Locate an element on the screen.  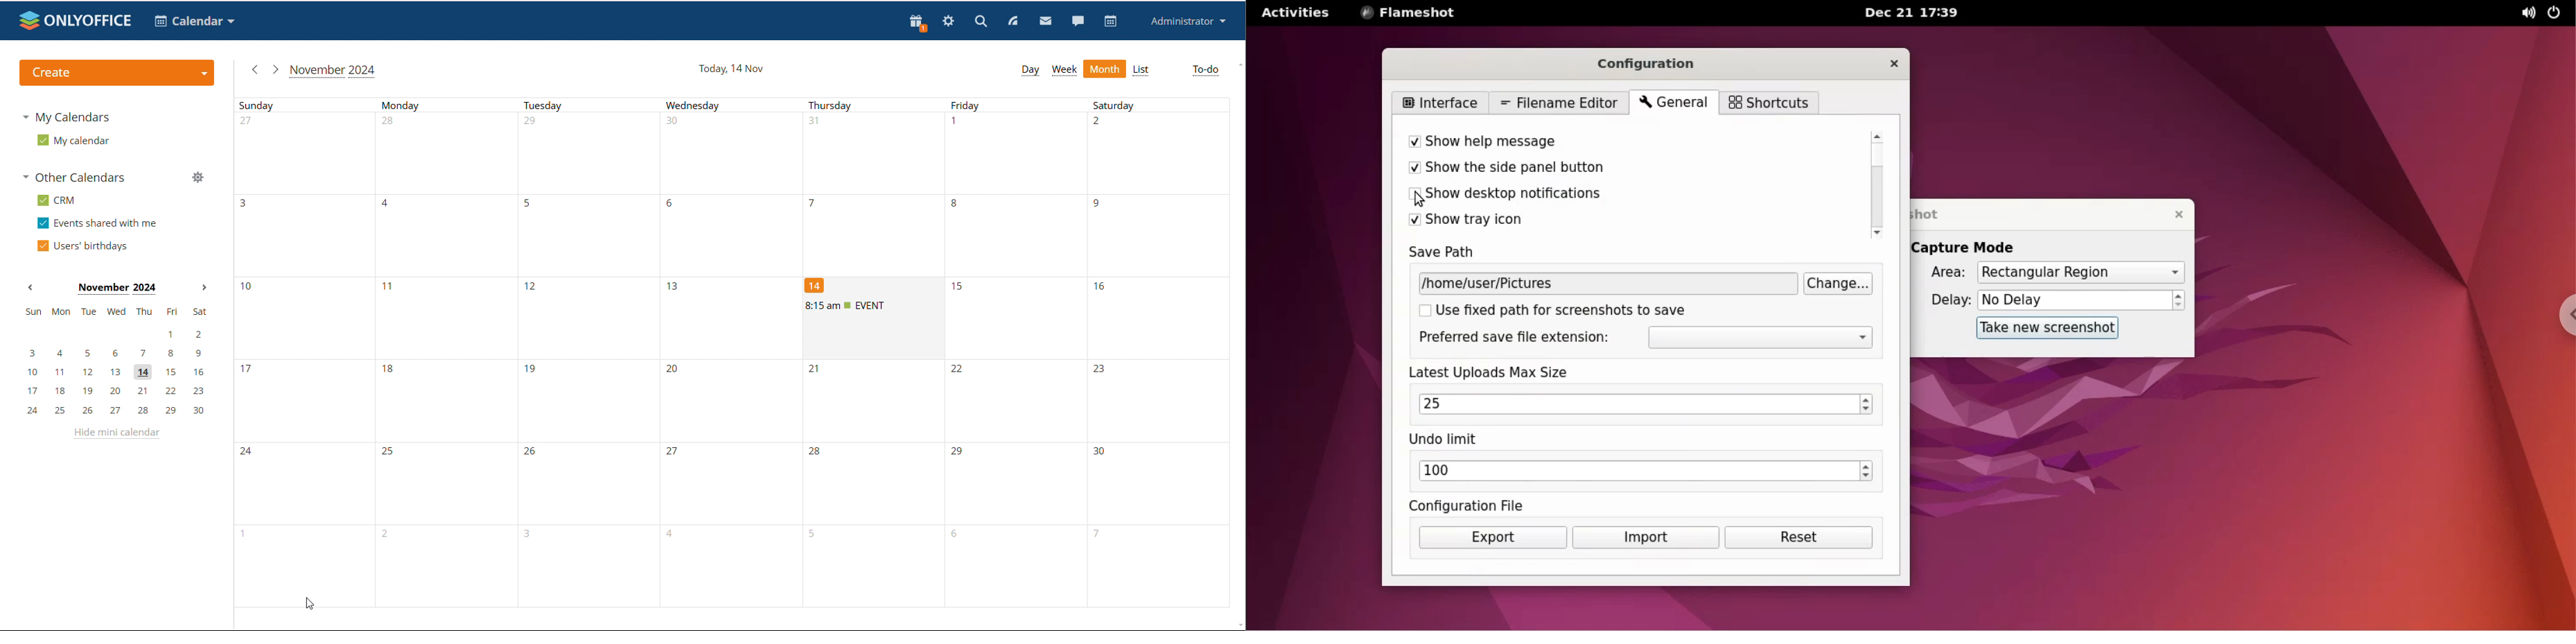
to-do is located at coordinates (1206, 70).